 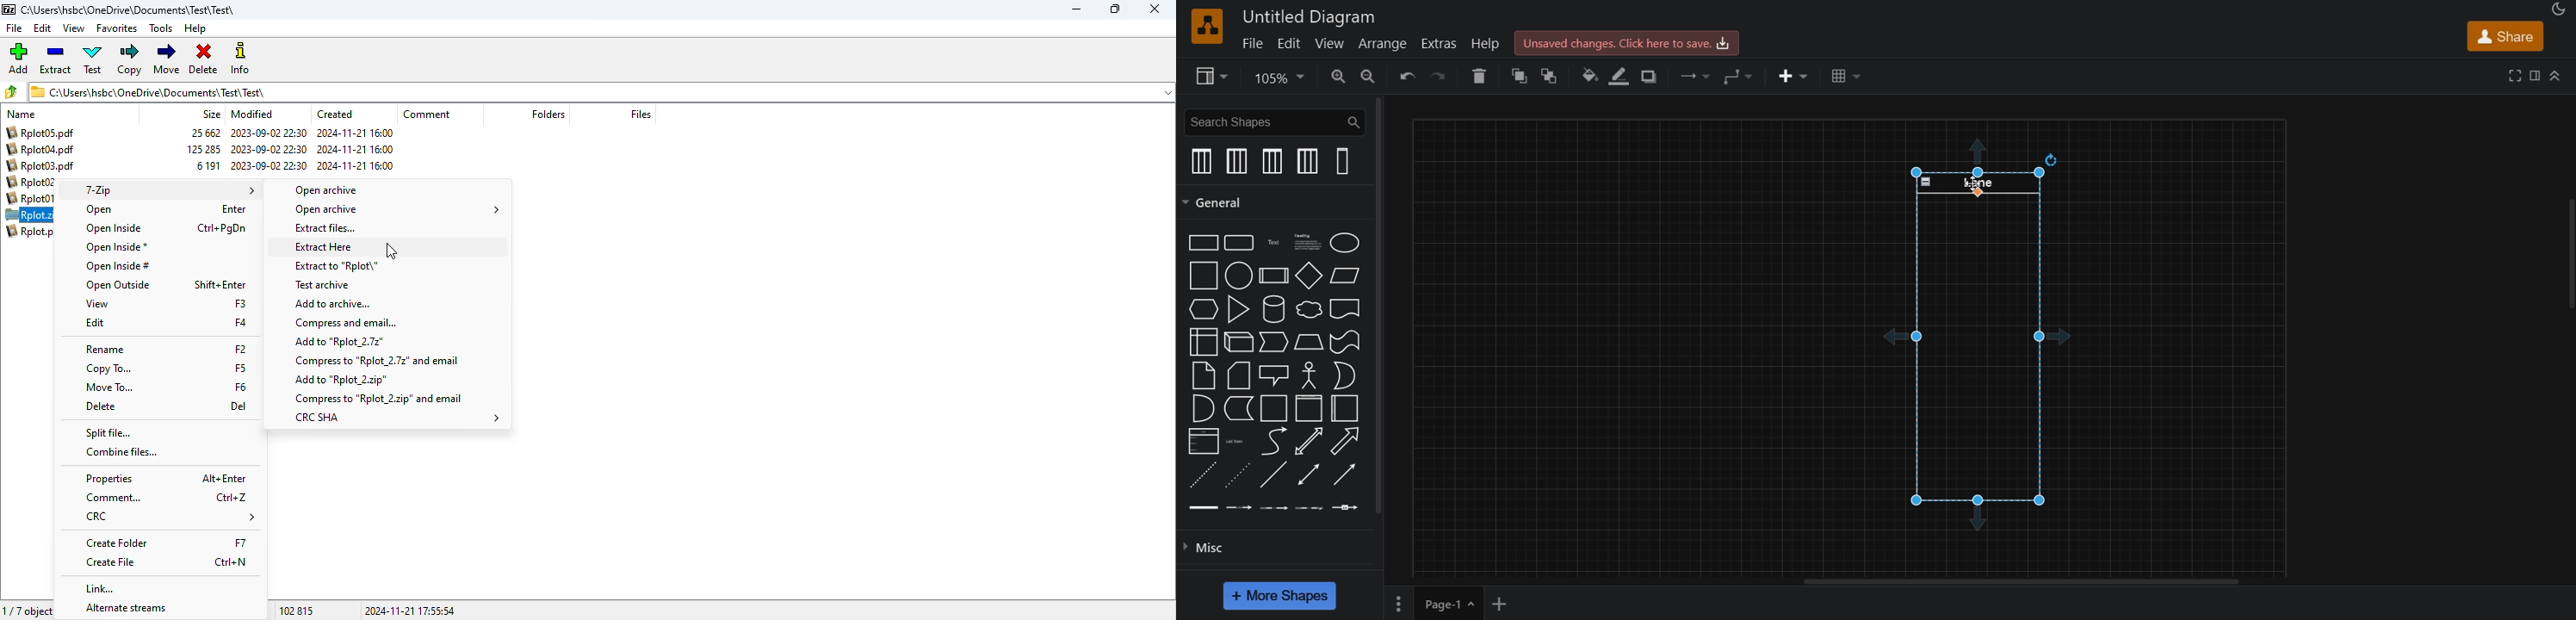 What do you see at coordinates (241, 543) in the screenshot?
I see `F7` at bounding box center [241, 543].